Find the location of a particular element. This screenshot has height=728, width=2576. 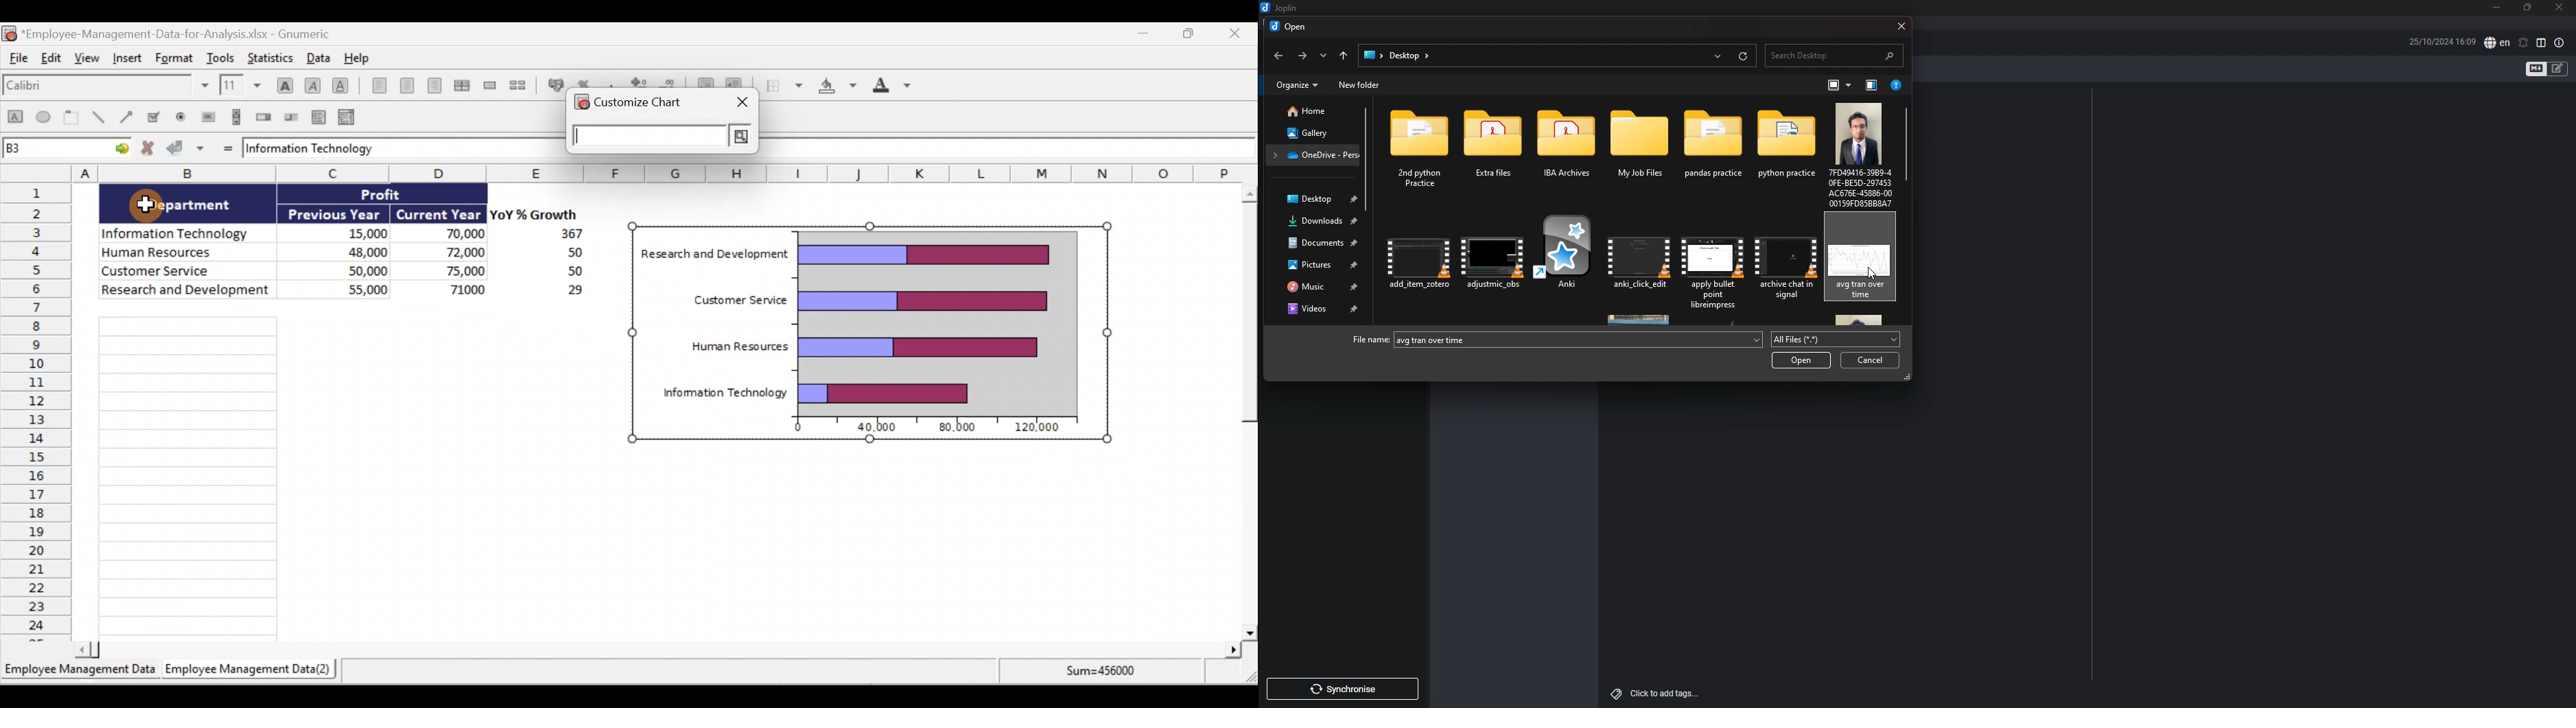

Cursor is located at coordinates (148, 203).